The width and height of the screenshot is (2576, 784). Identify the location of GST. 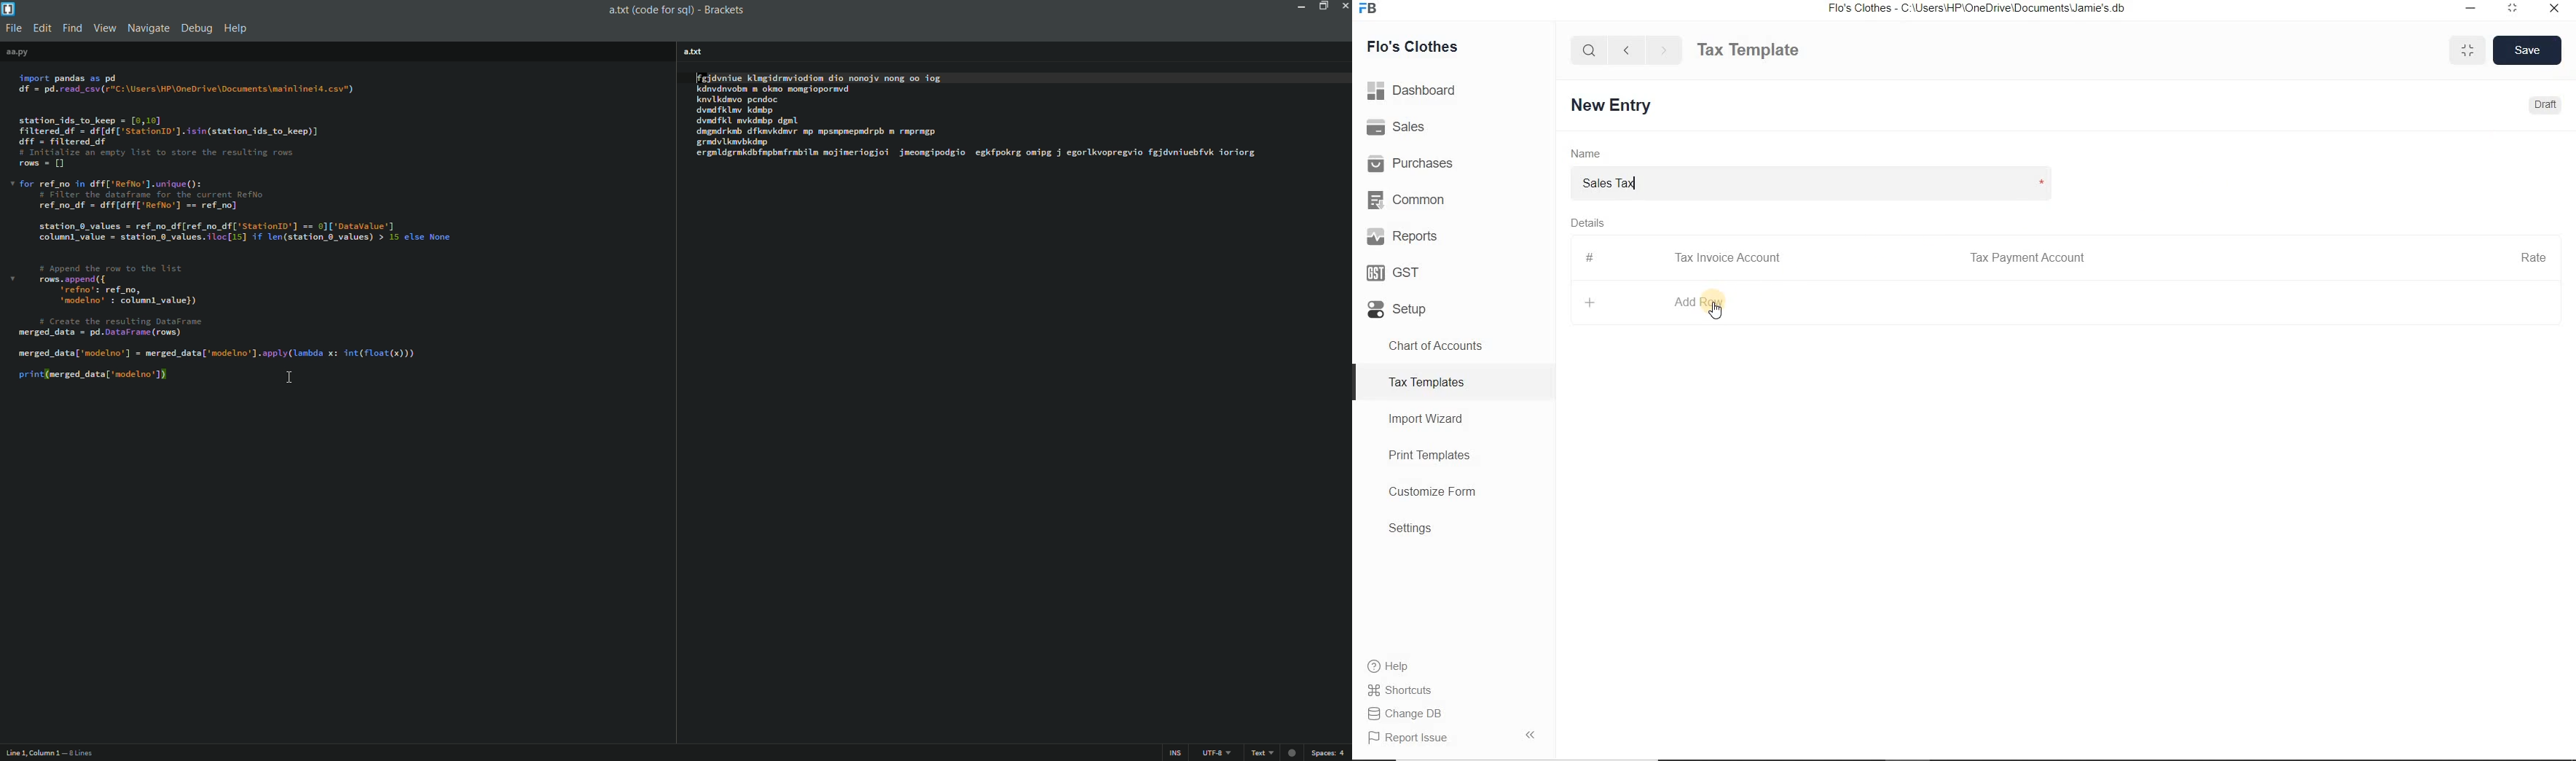
(1453, 270).